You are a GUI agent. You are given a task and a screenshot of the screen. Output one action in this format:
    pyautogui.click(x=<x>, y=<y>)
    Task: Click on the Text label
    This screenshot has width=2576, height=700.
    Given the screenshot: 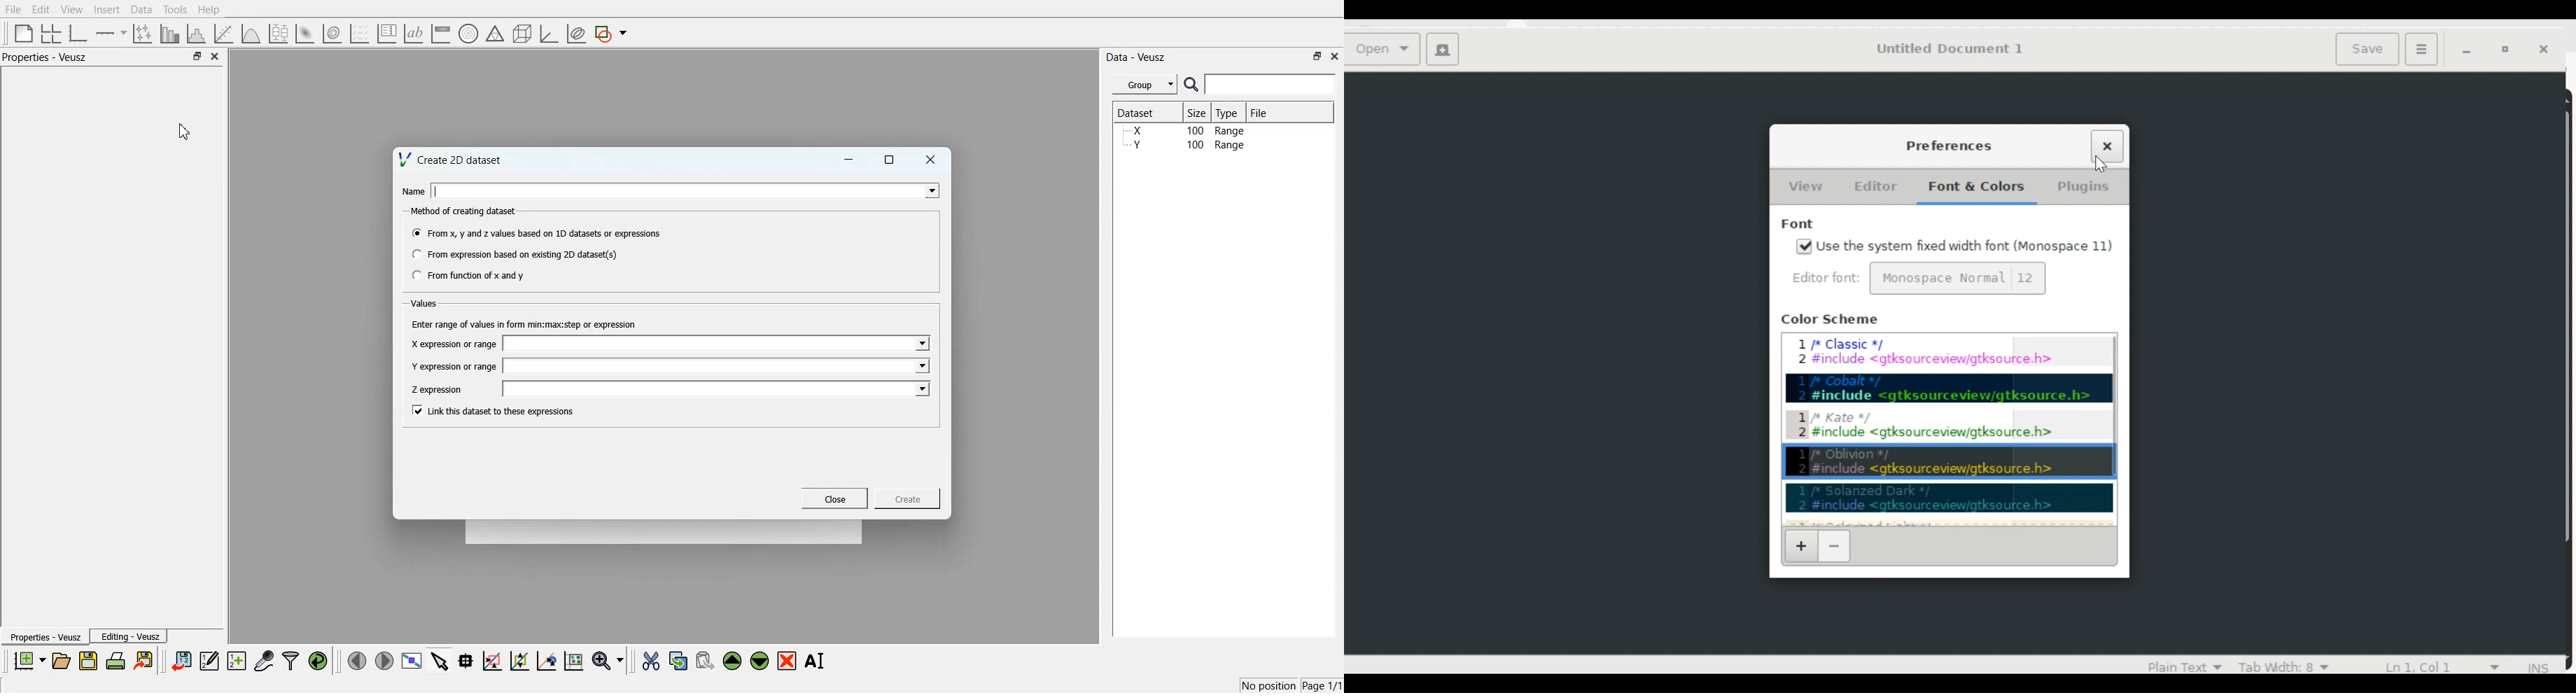 What is the action you would take?
    pyautogui.click(x=414, y=34)
    